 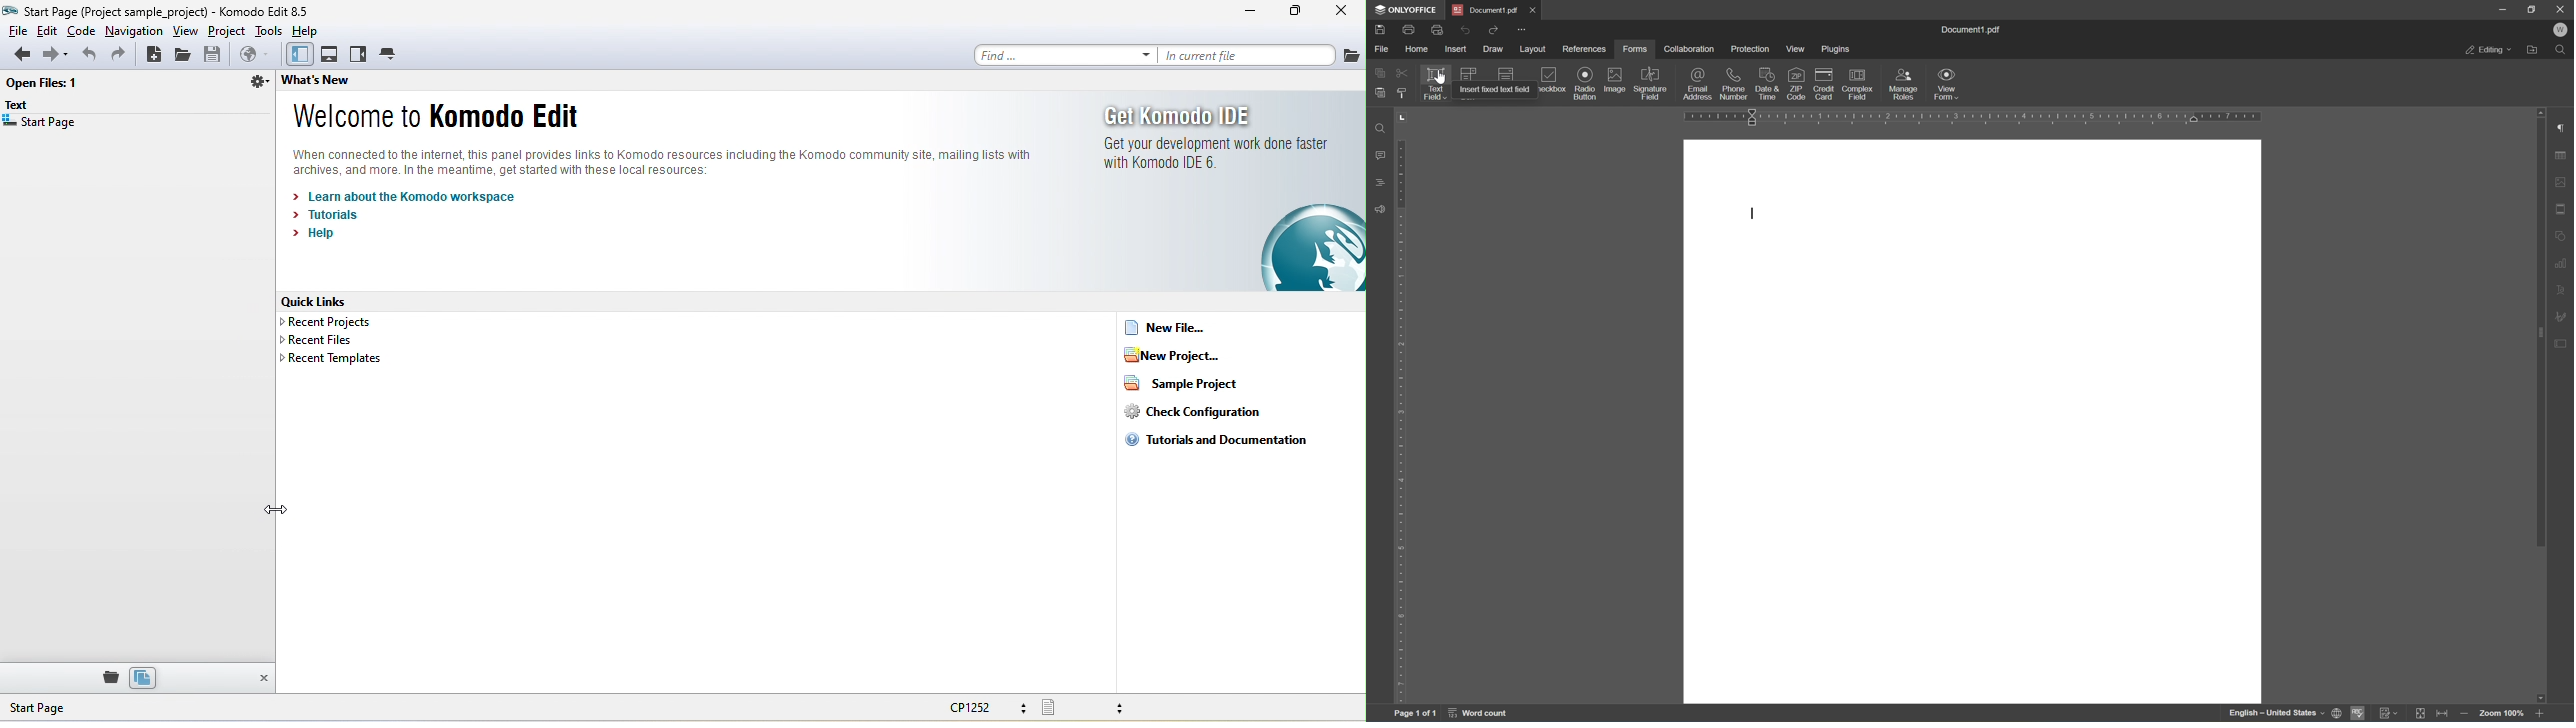 I want to click on zip code, so click(x=1795, y=84).